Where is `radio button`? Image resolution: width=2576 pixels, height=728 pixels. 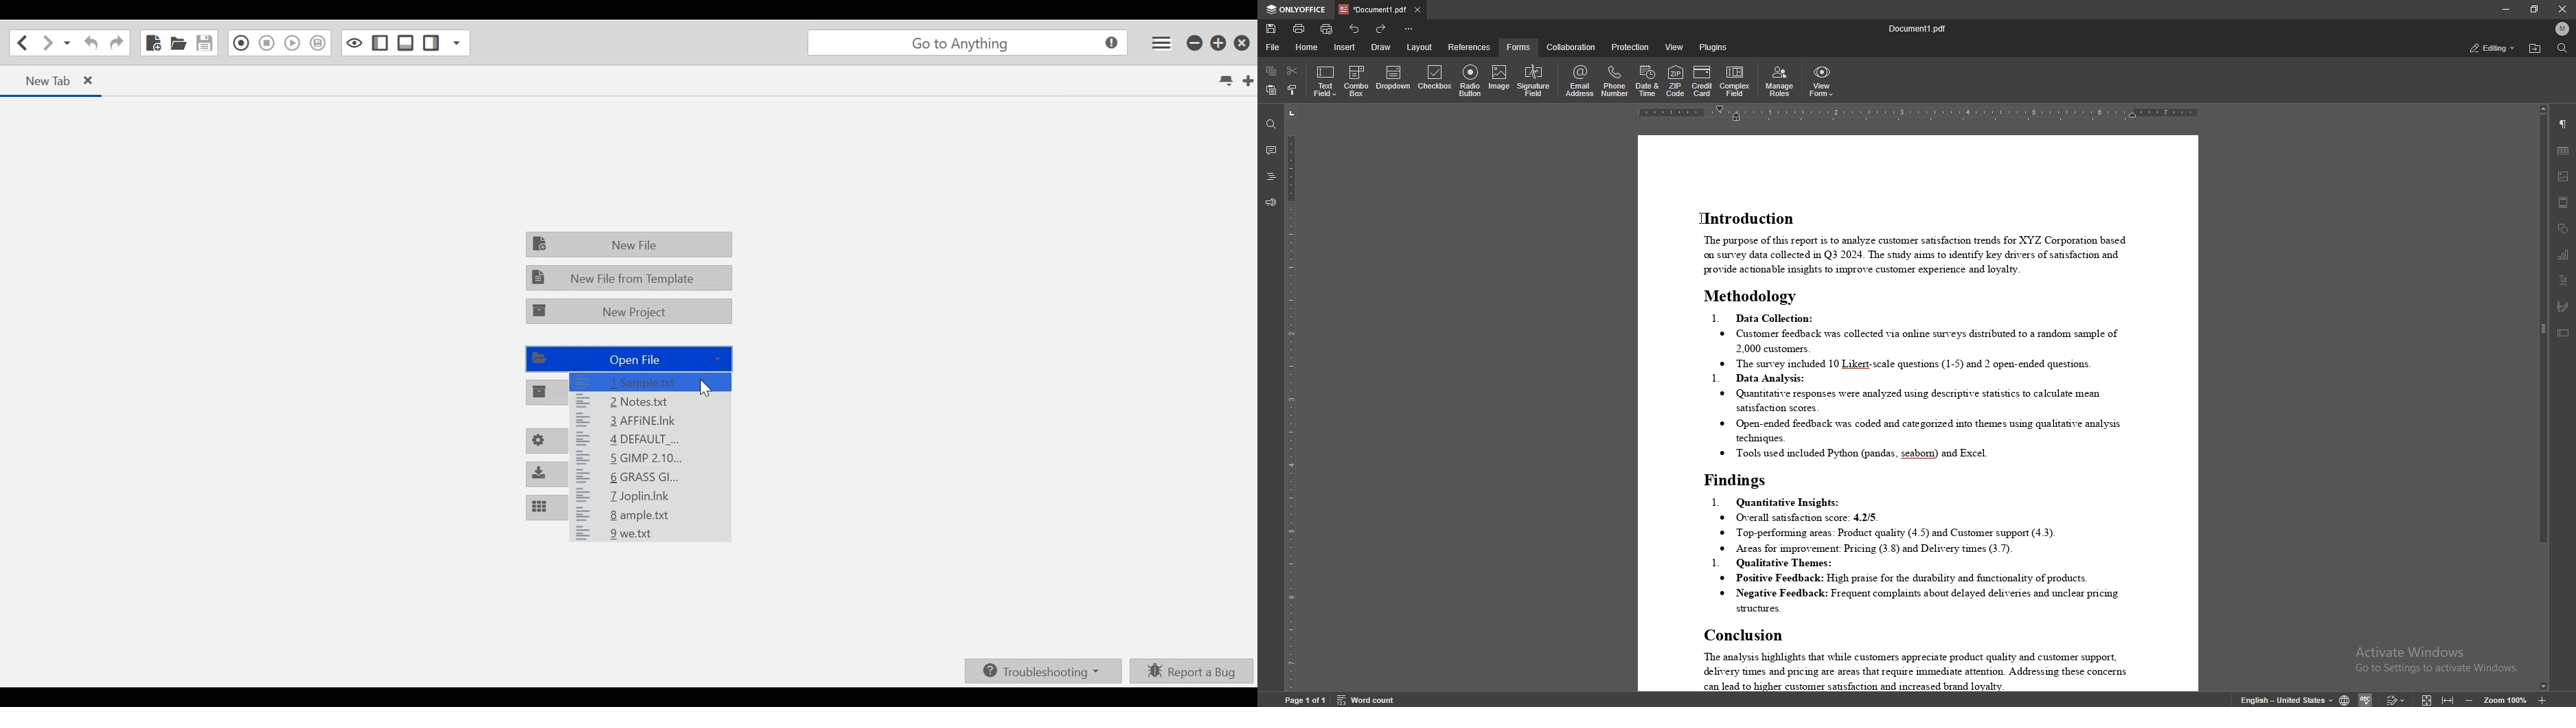 radio button is located at coordinates (1471, 81).